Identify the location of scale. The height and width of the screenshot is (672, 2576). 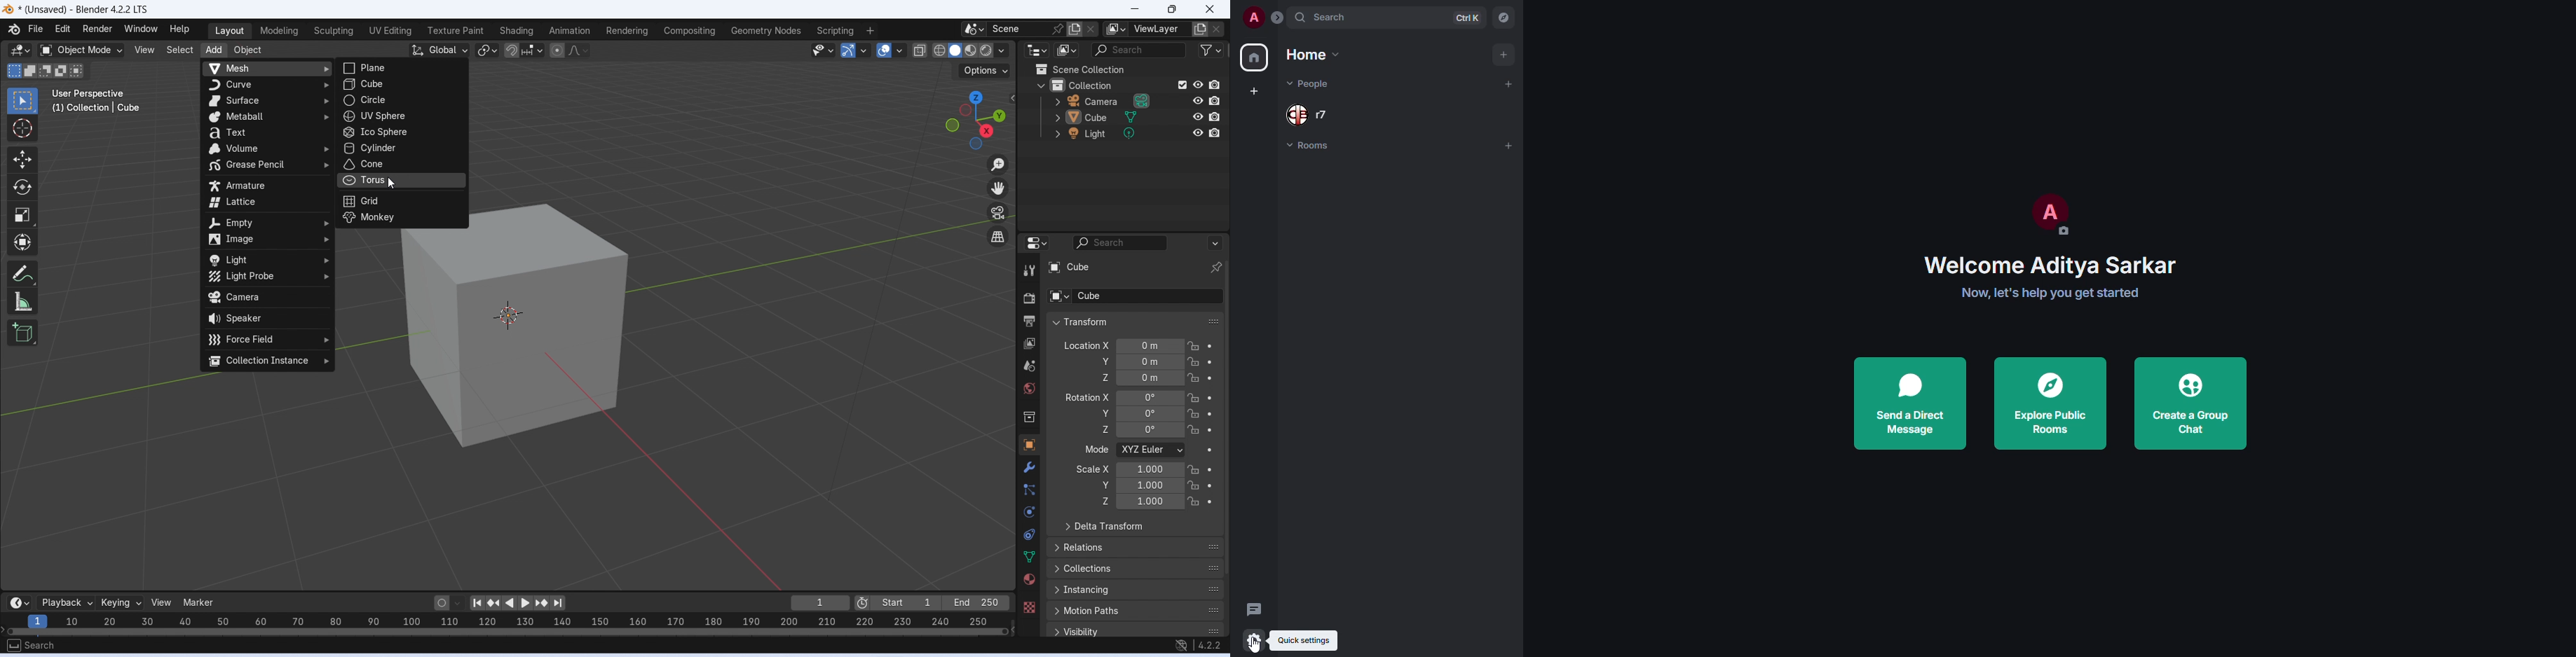
(517, 621).